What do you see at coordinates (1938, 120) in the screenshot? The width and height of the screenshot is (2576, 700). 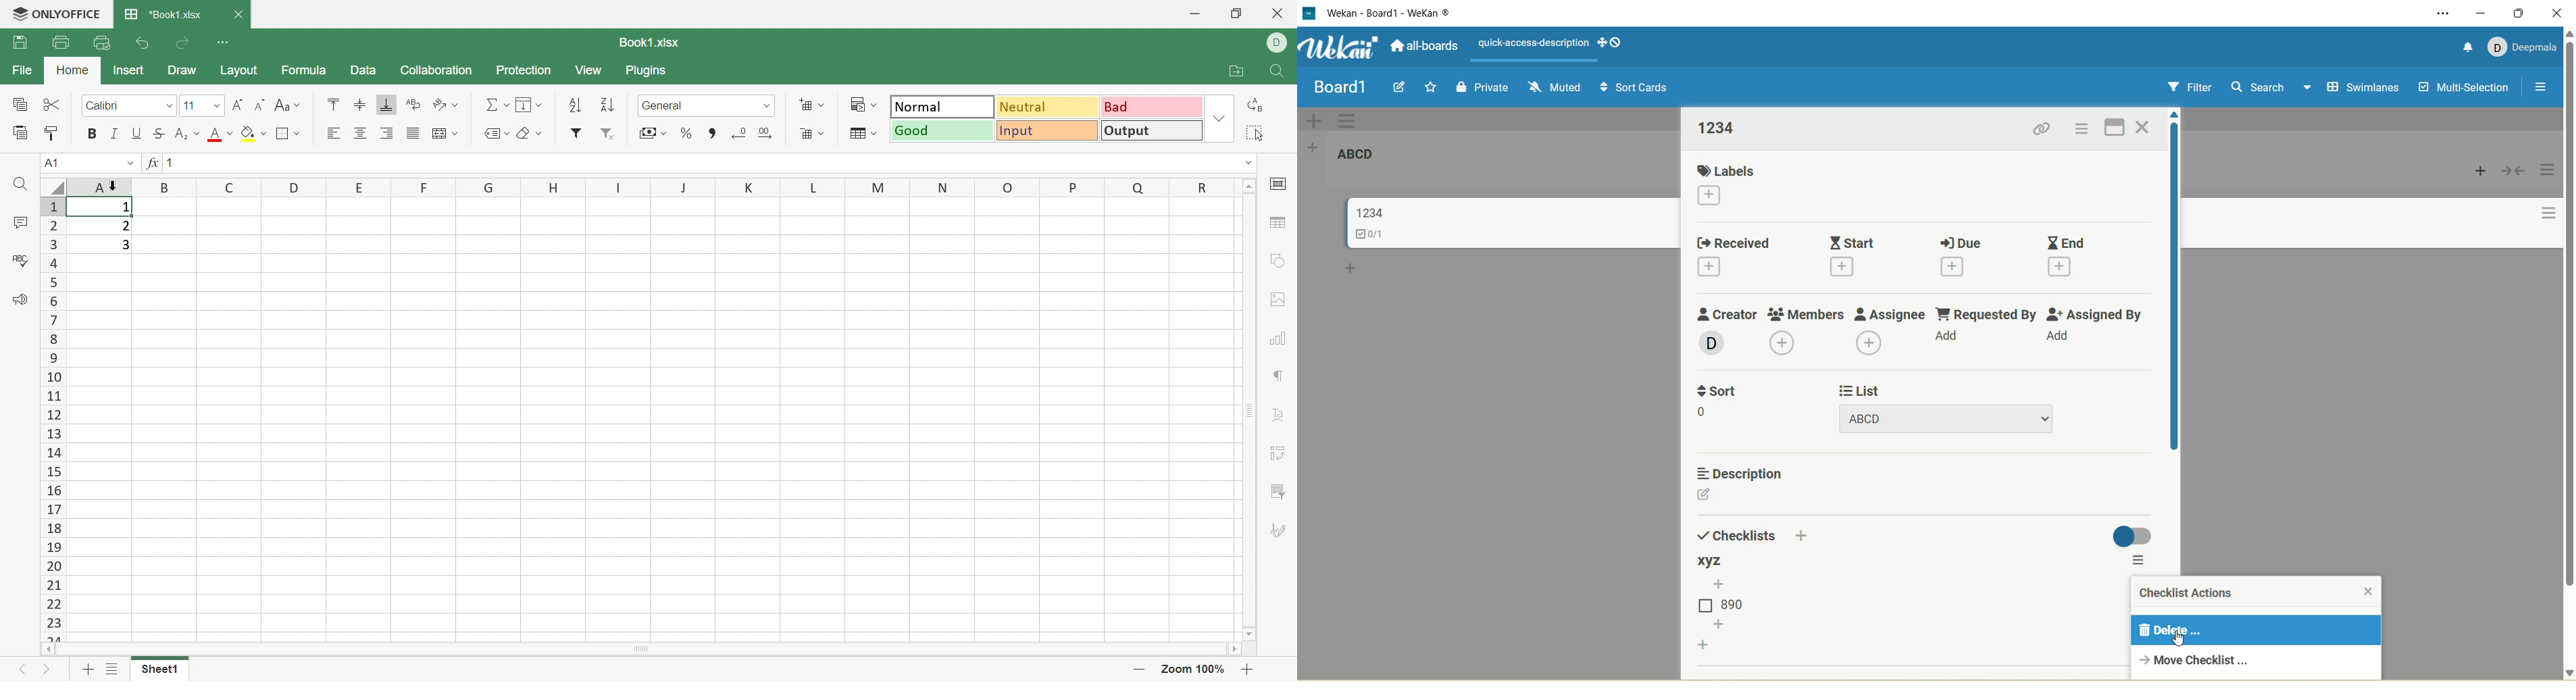 I see `default` at bounding box center [1938, 120].